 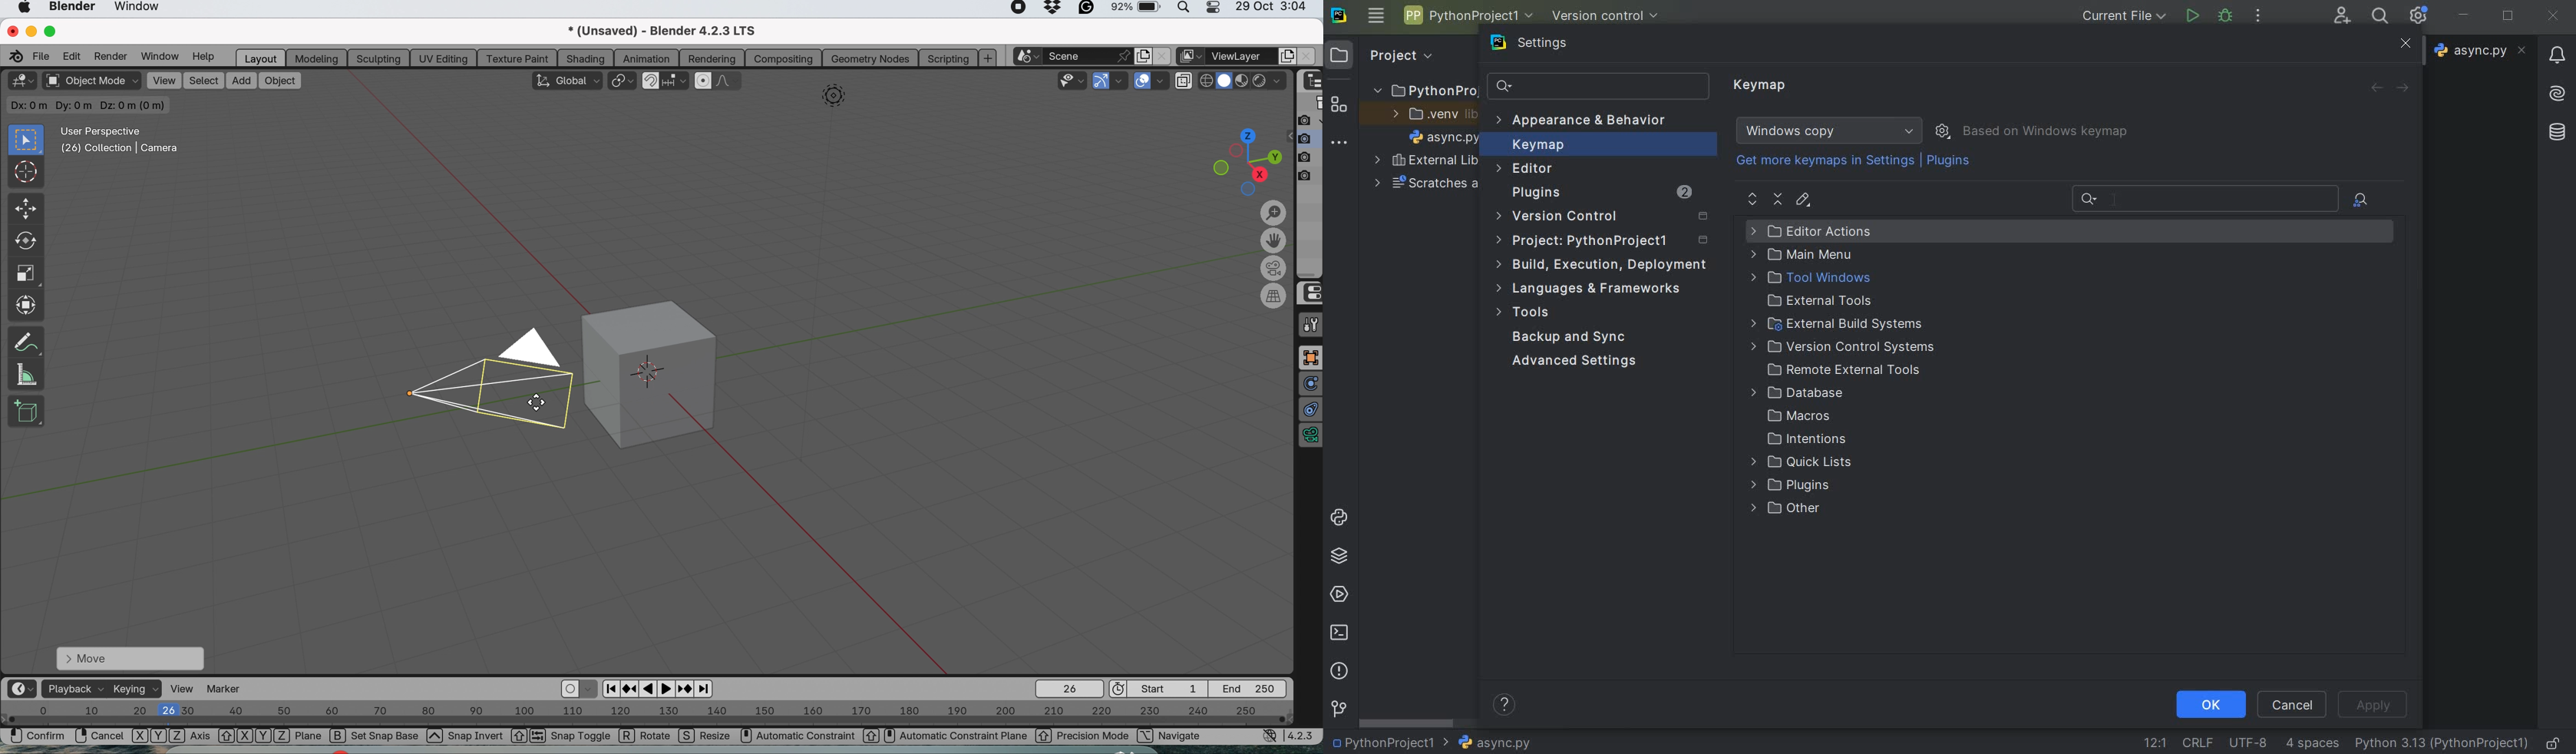 I want to click on restore down, so click(x=2510, y=18).